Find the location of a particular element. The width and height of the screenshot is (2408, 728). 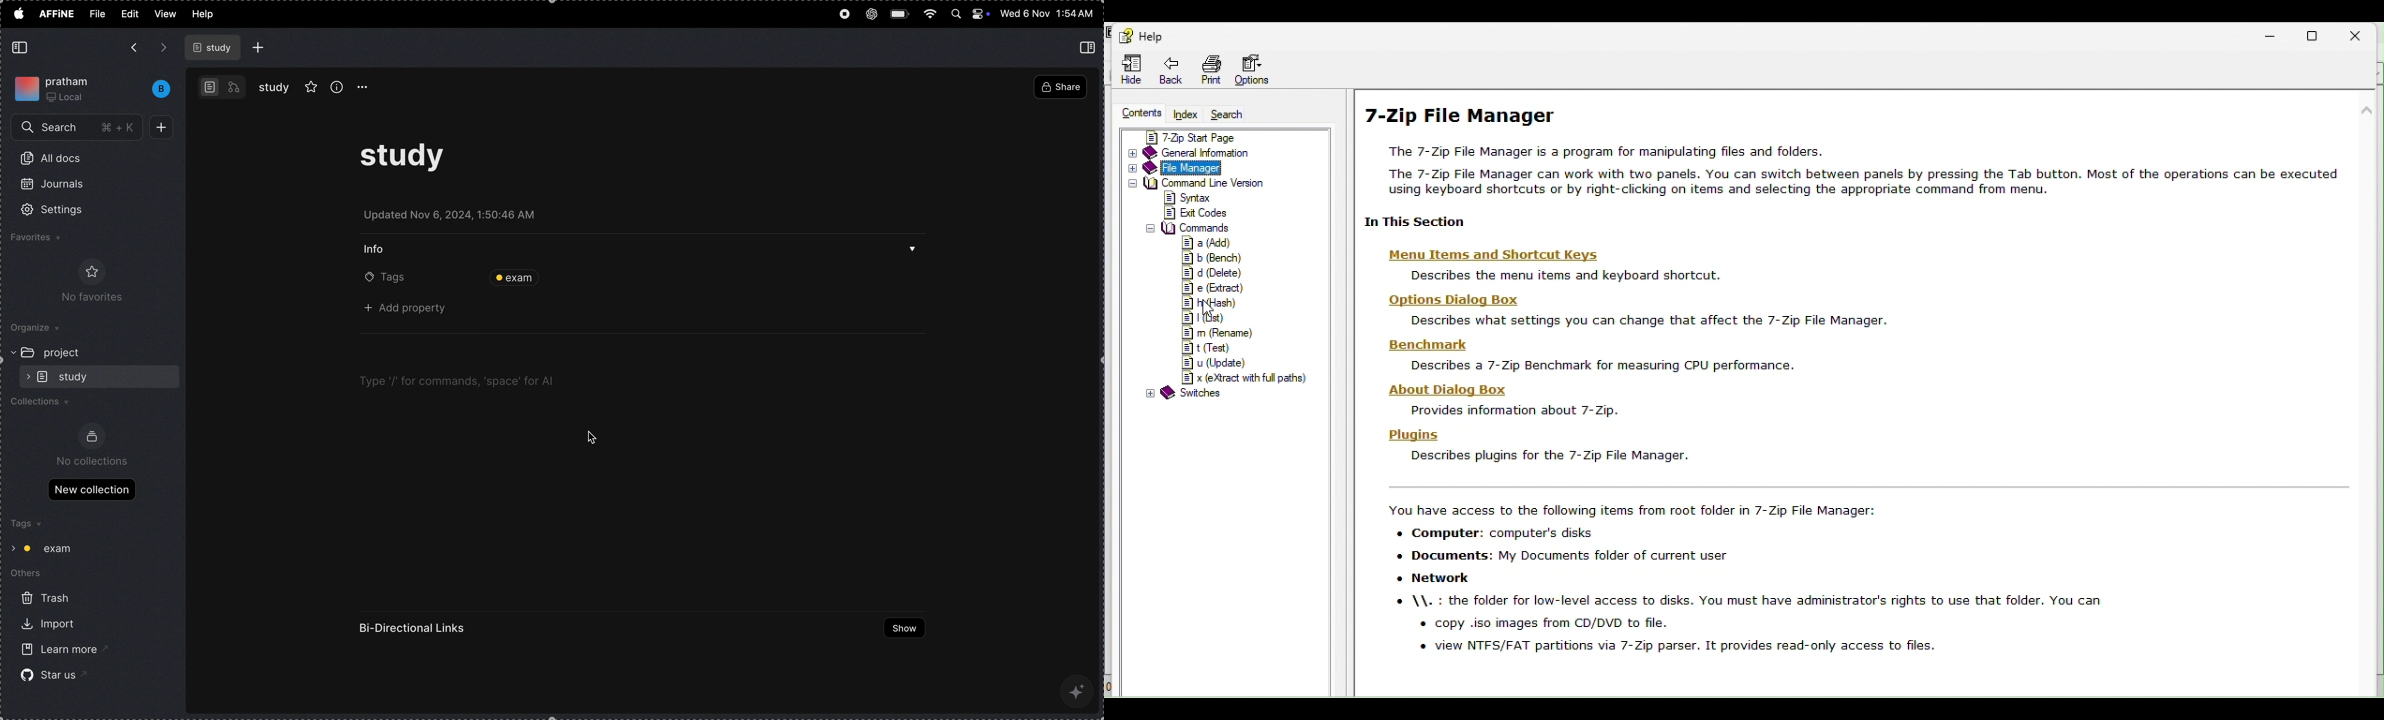

About Dialog Box is located at coordinates (1528, 398).